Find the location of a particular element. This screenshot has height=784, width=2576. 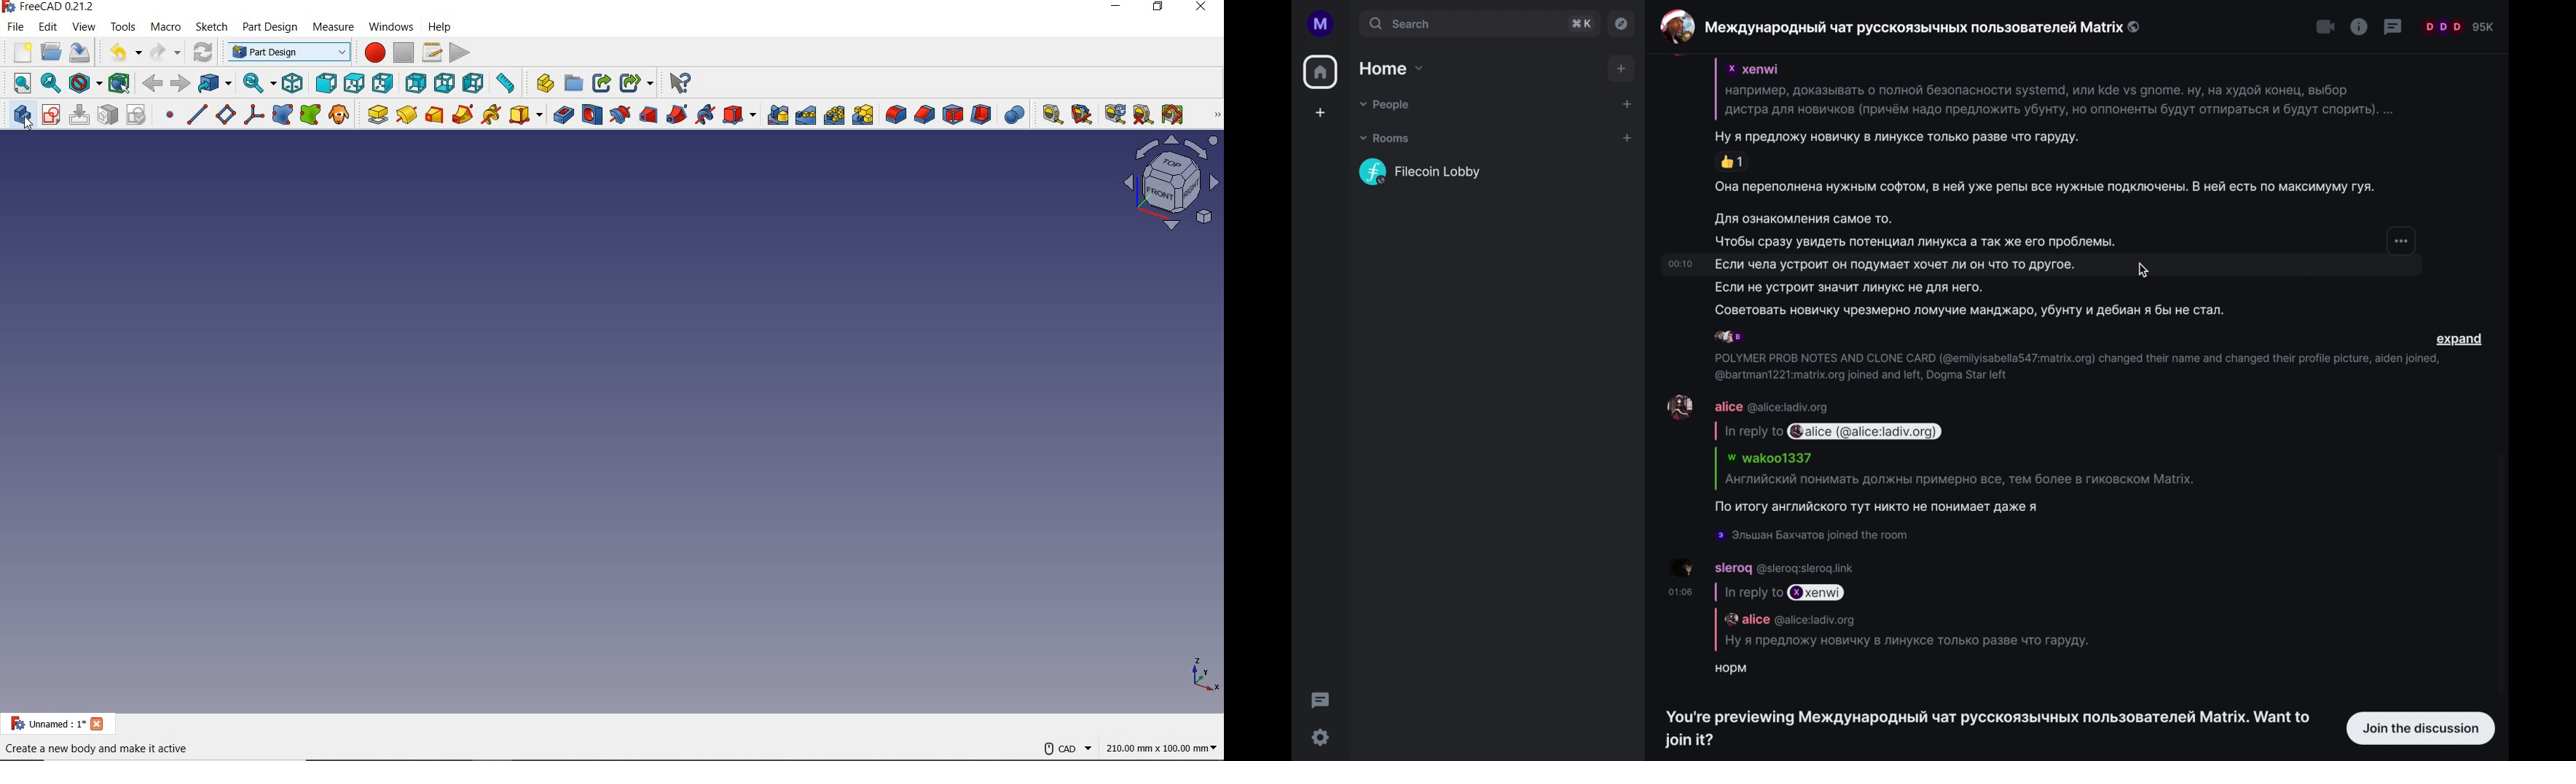

add room is located at coordinates (1627, 139).